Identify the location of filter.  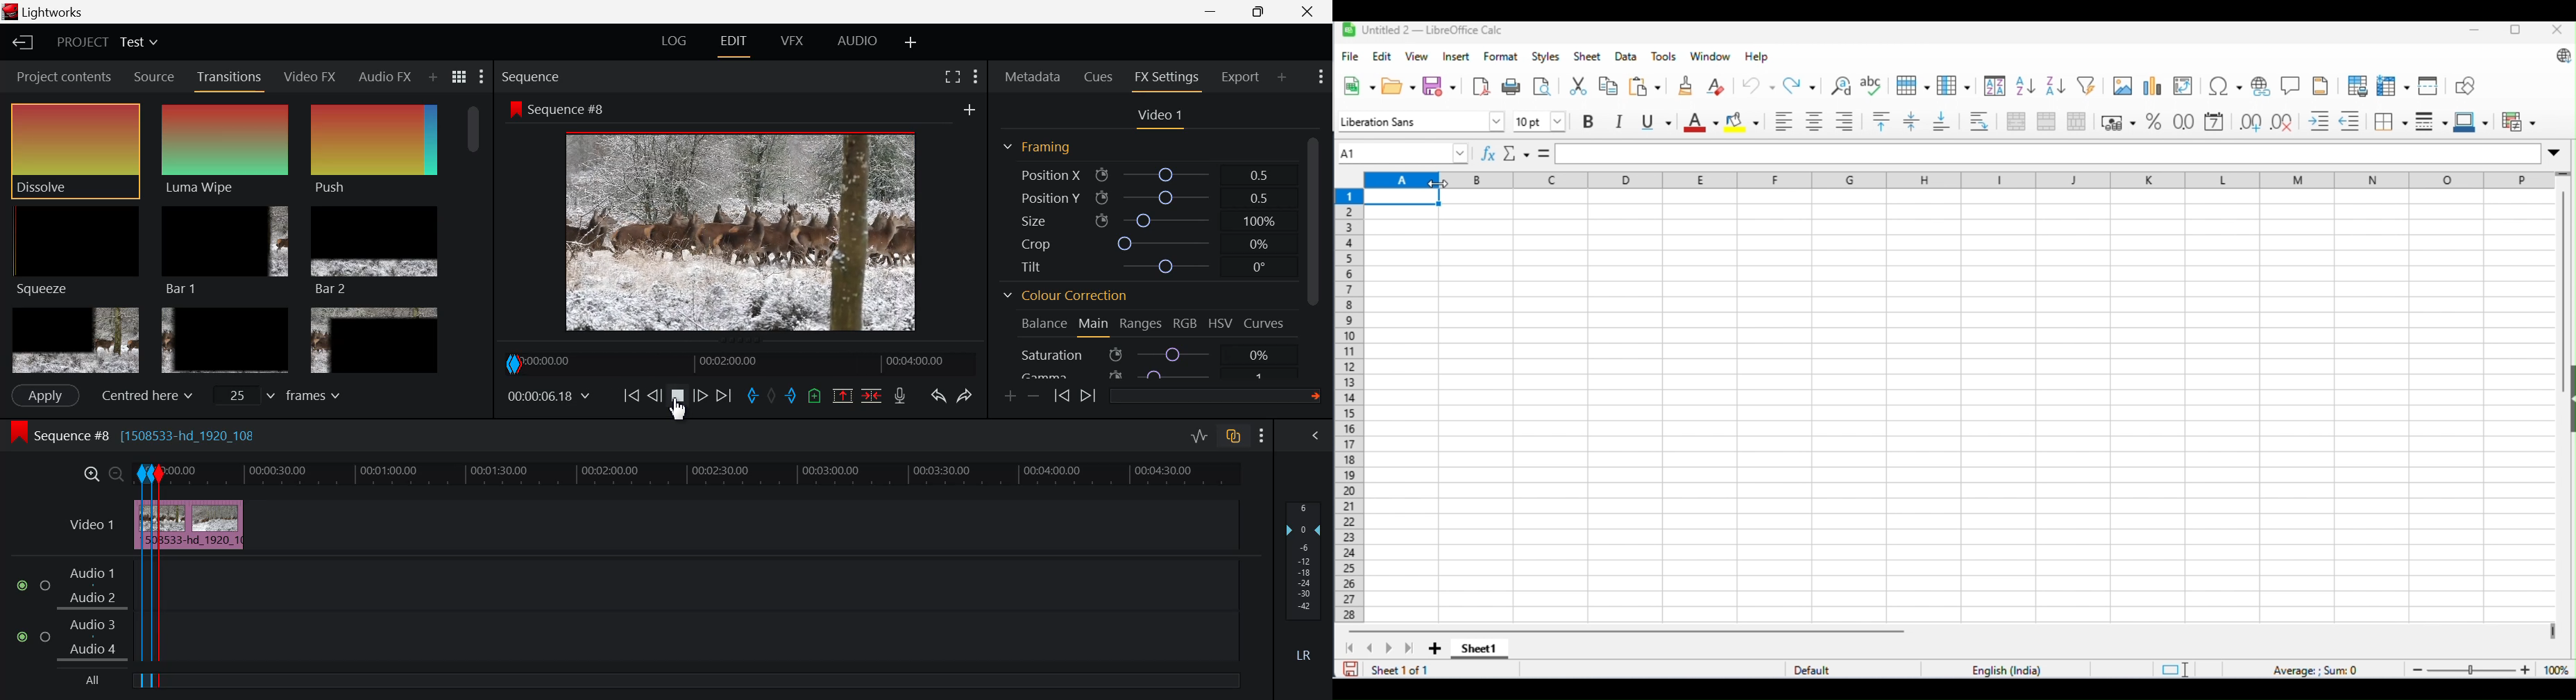
(2089, 86).